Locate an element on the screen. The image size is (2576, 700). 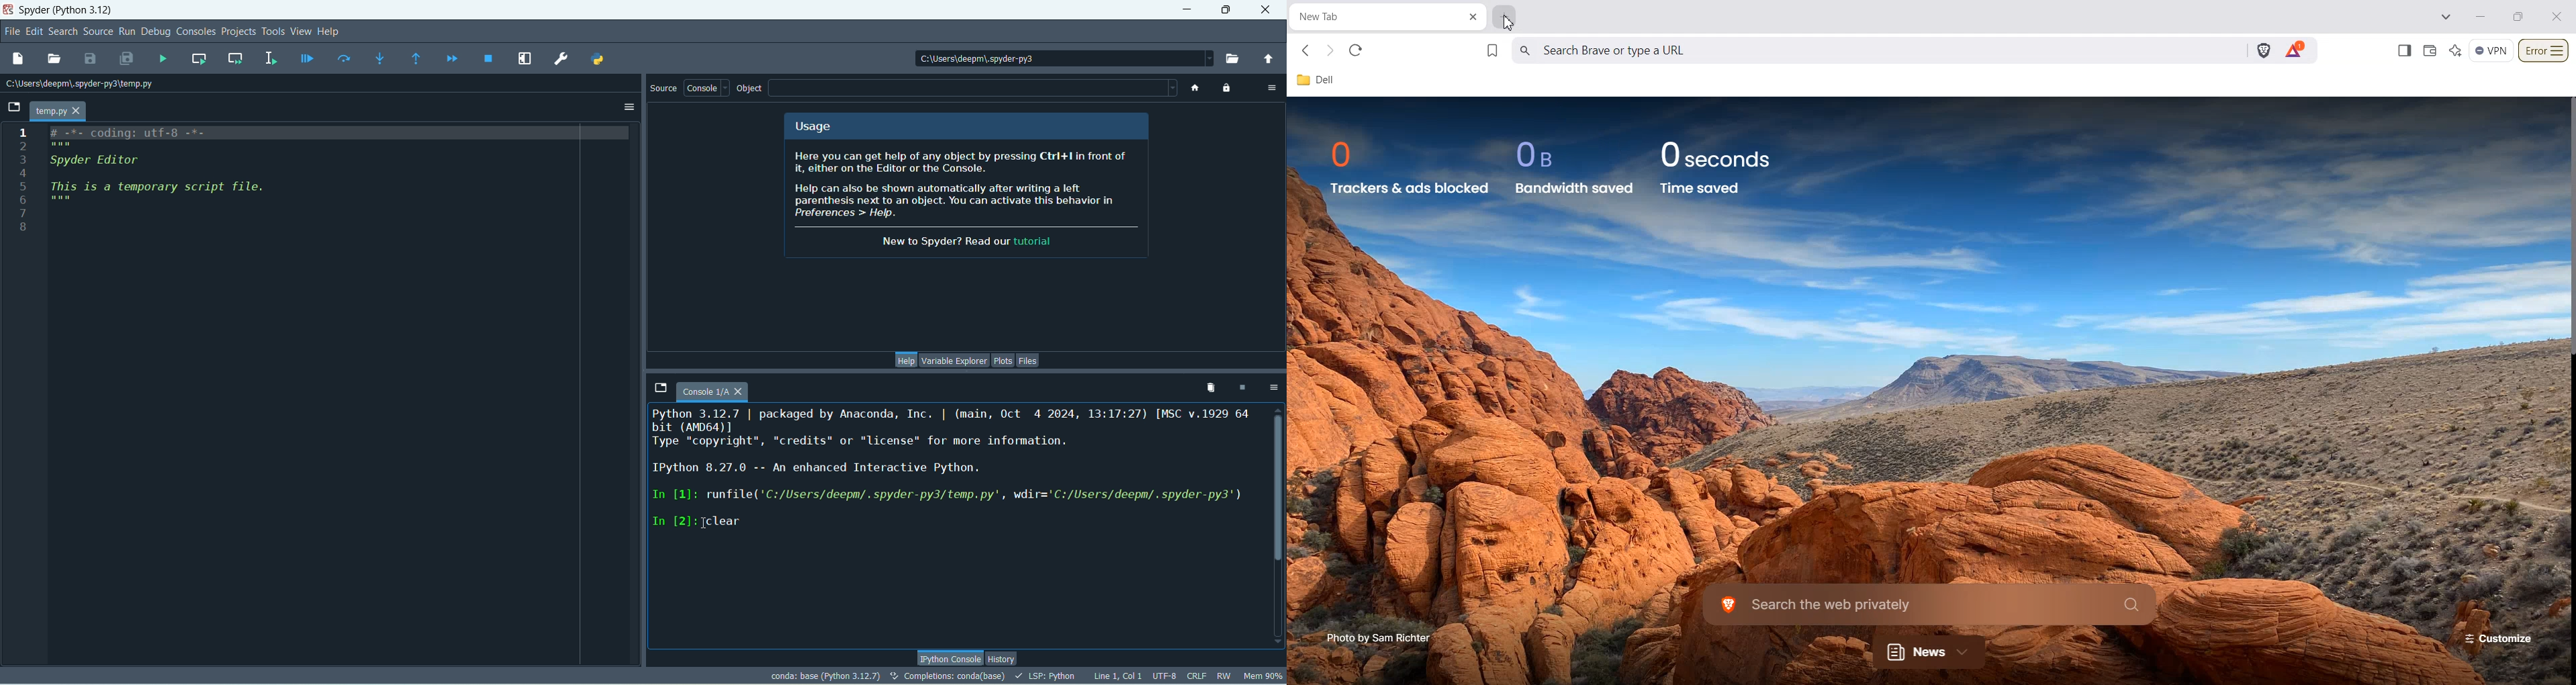
Close is located at coordinates (2557, 16).